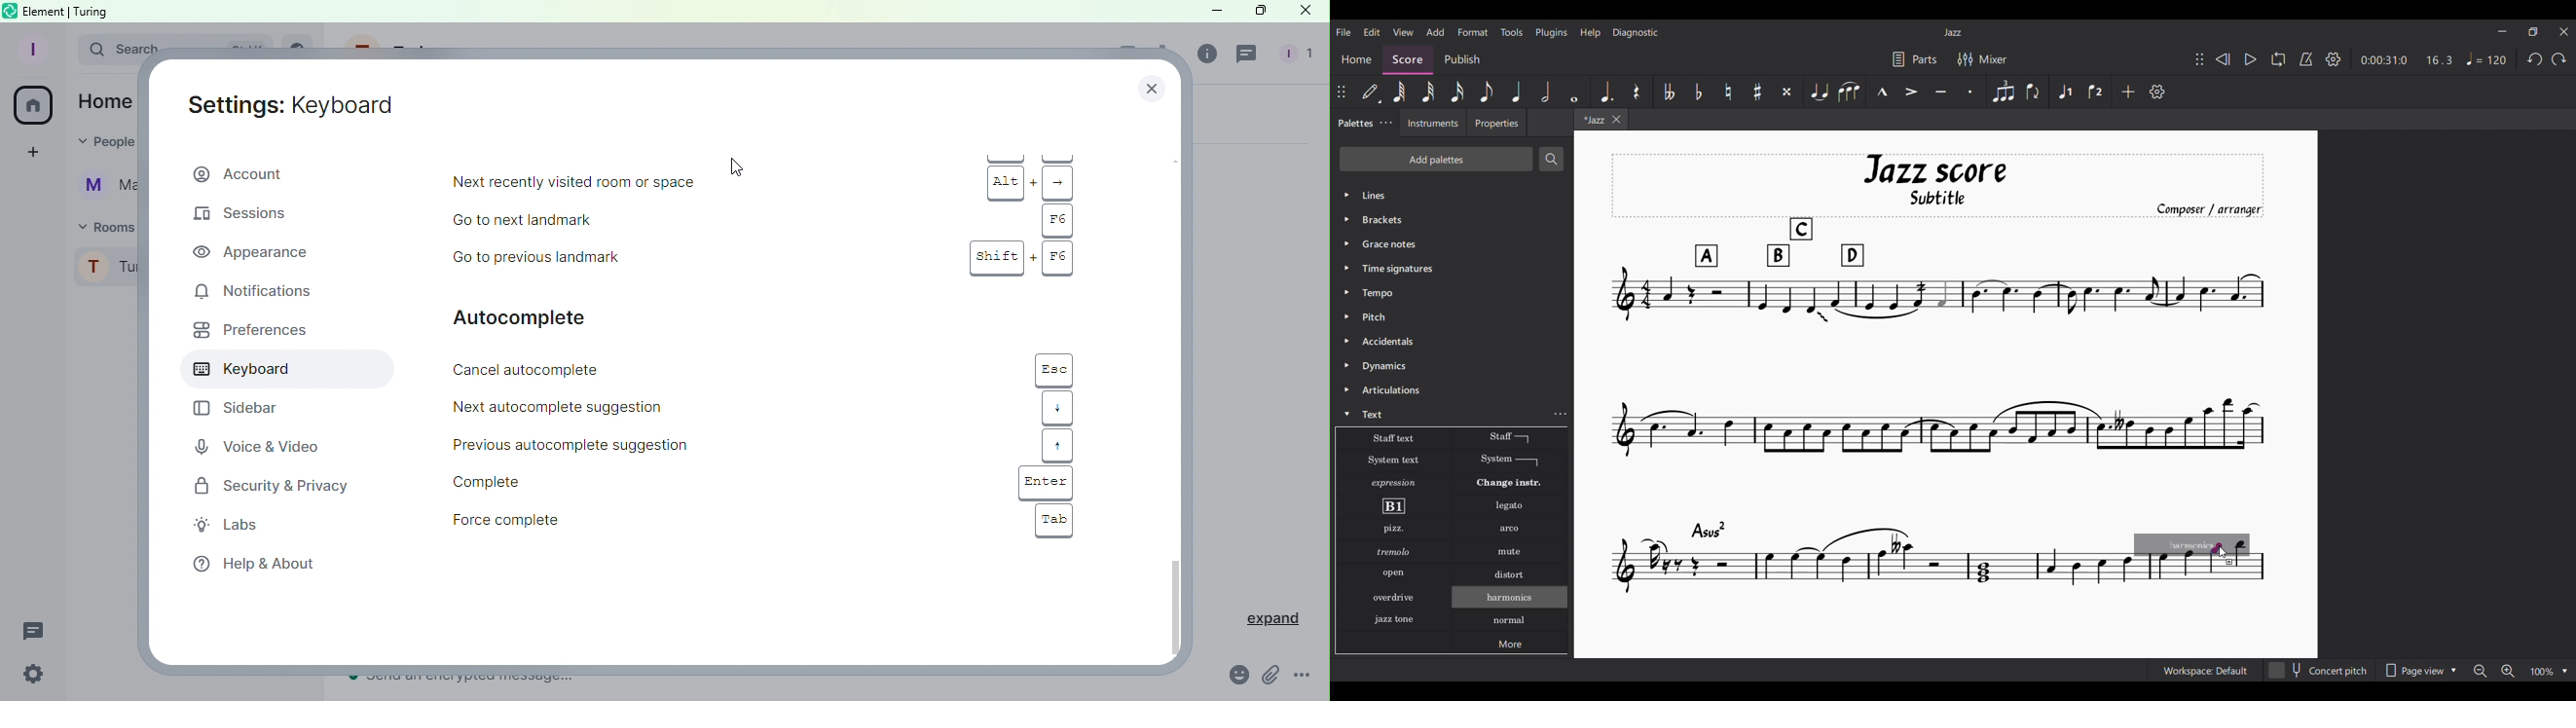  What do you see at coordinates (1863, 562) in the screenshot?
I see `Music Notes` at bounding box center [1863, 562].